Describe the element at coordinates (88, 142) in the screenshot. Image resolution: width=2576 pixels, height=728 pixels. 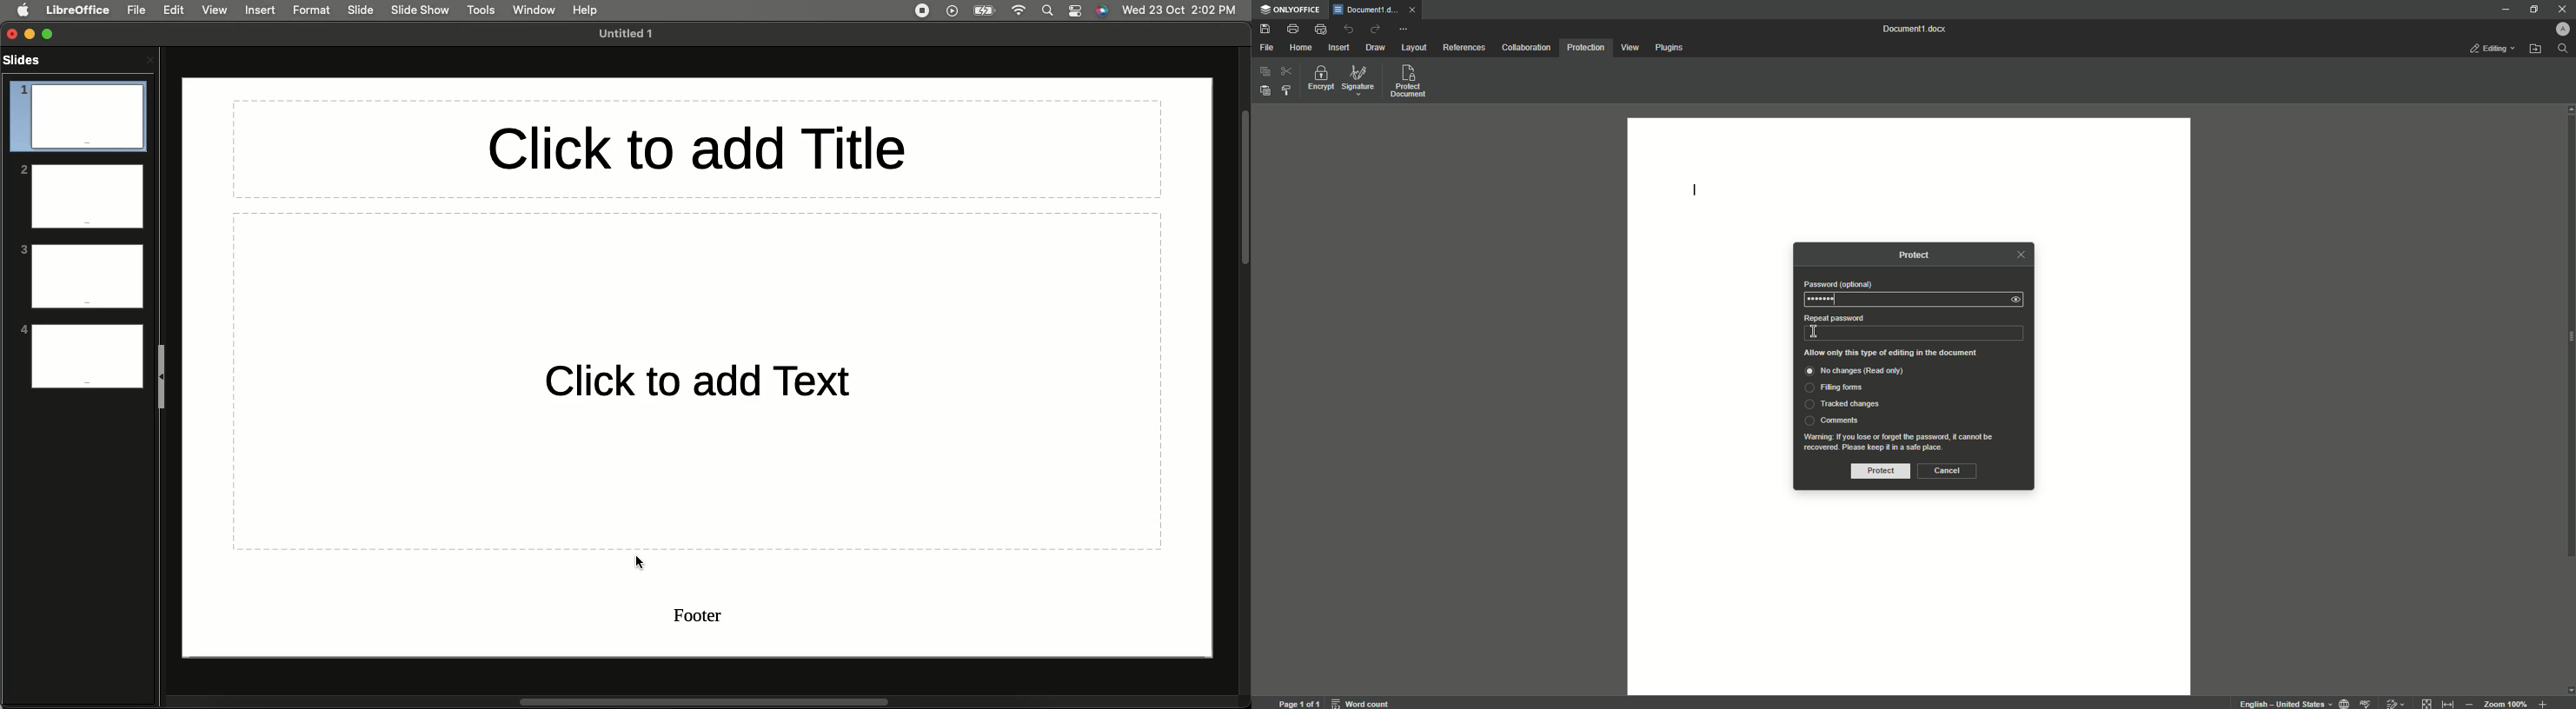
I see `Footer` at that location.